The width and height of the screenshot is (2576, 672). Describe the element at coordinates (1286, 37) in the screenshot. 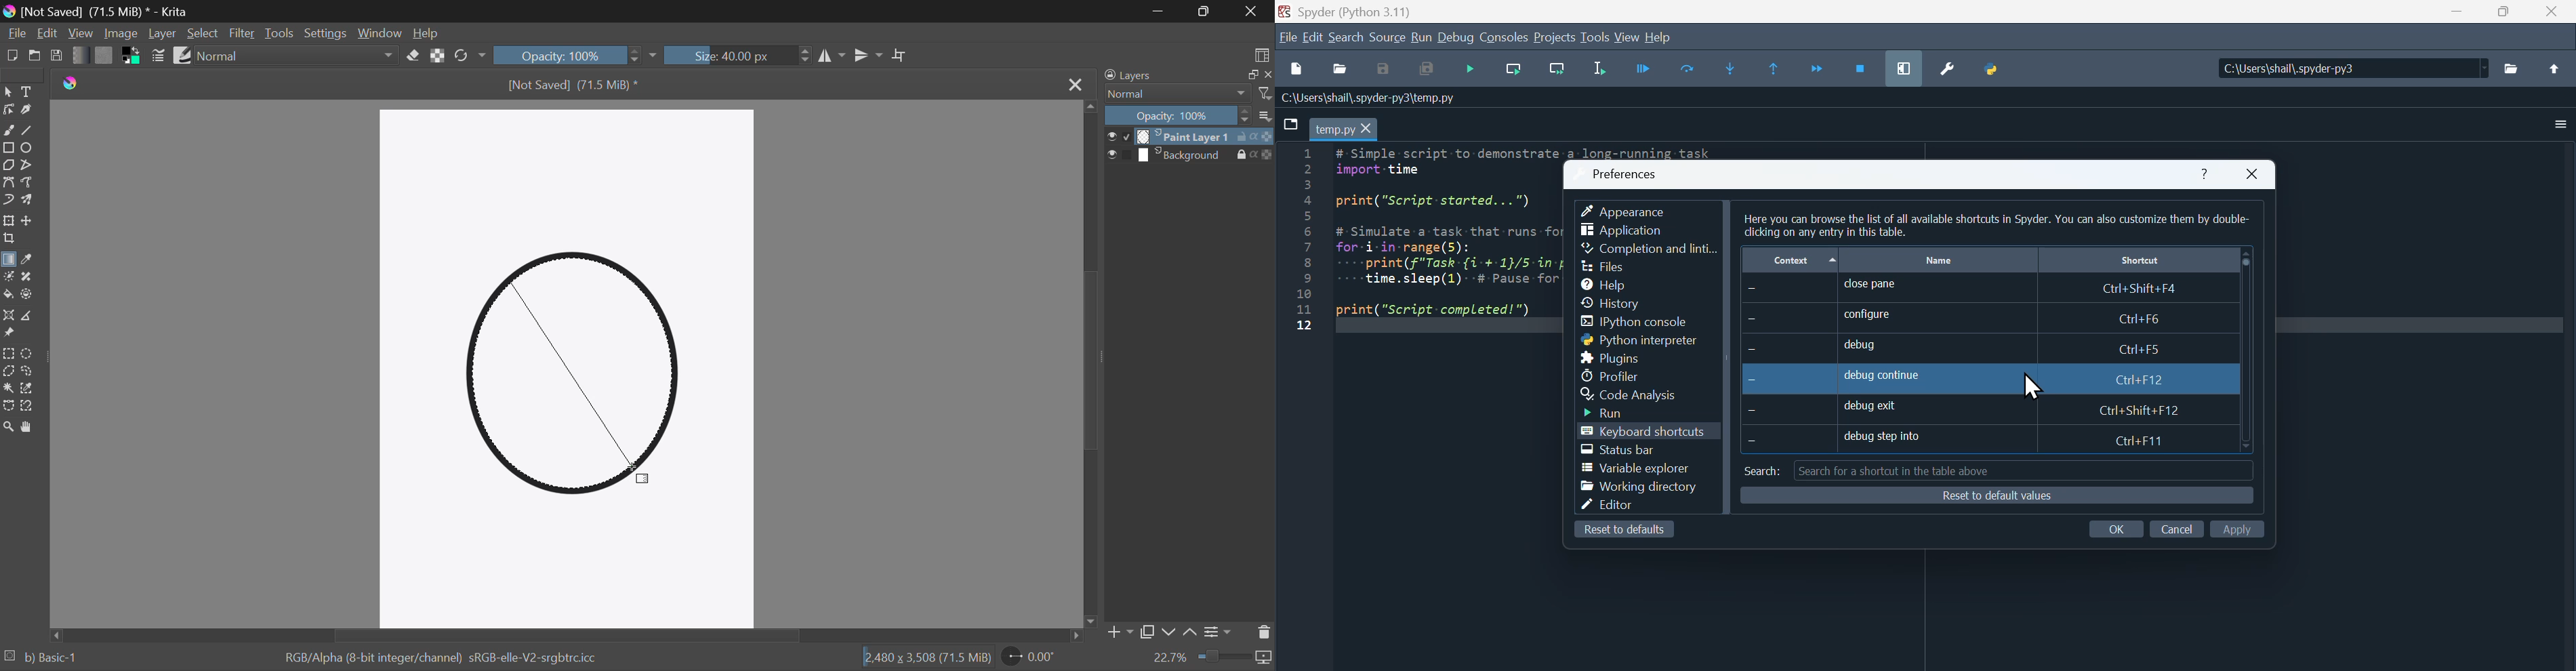

I see `File` at that location.